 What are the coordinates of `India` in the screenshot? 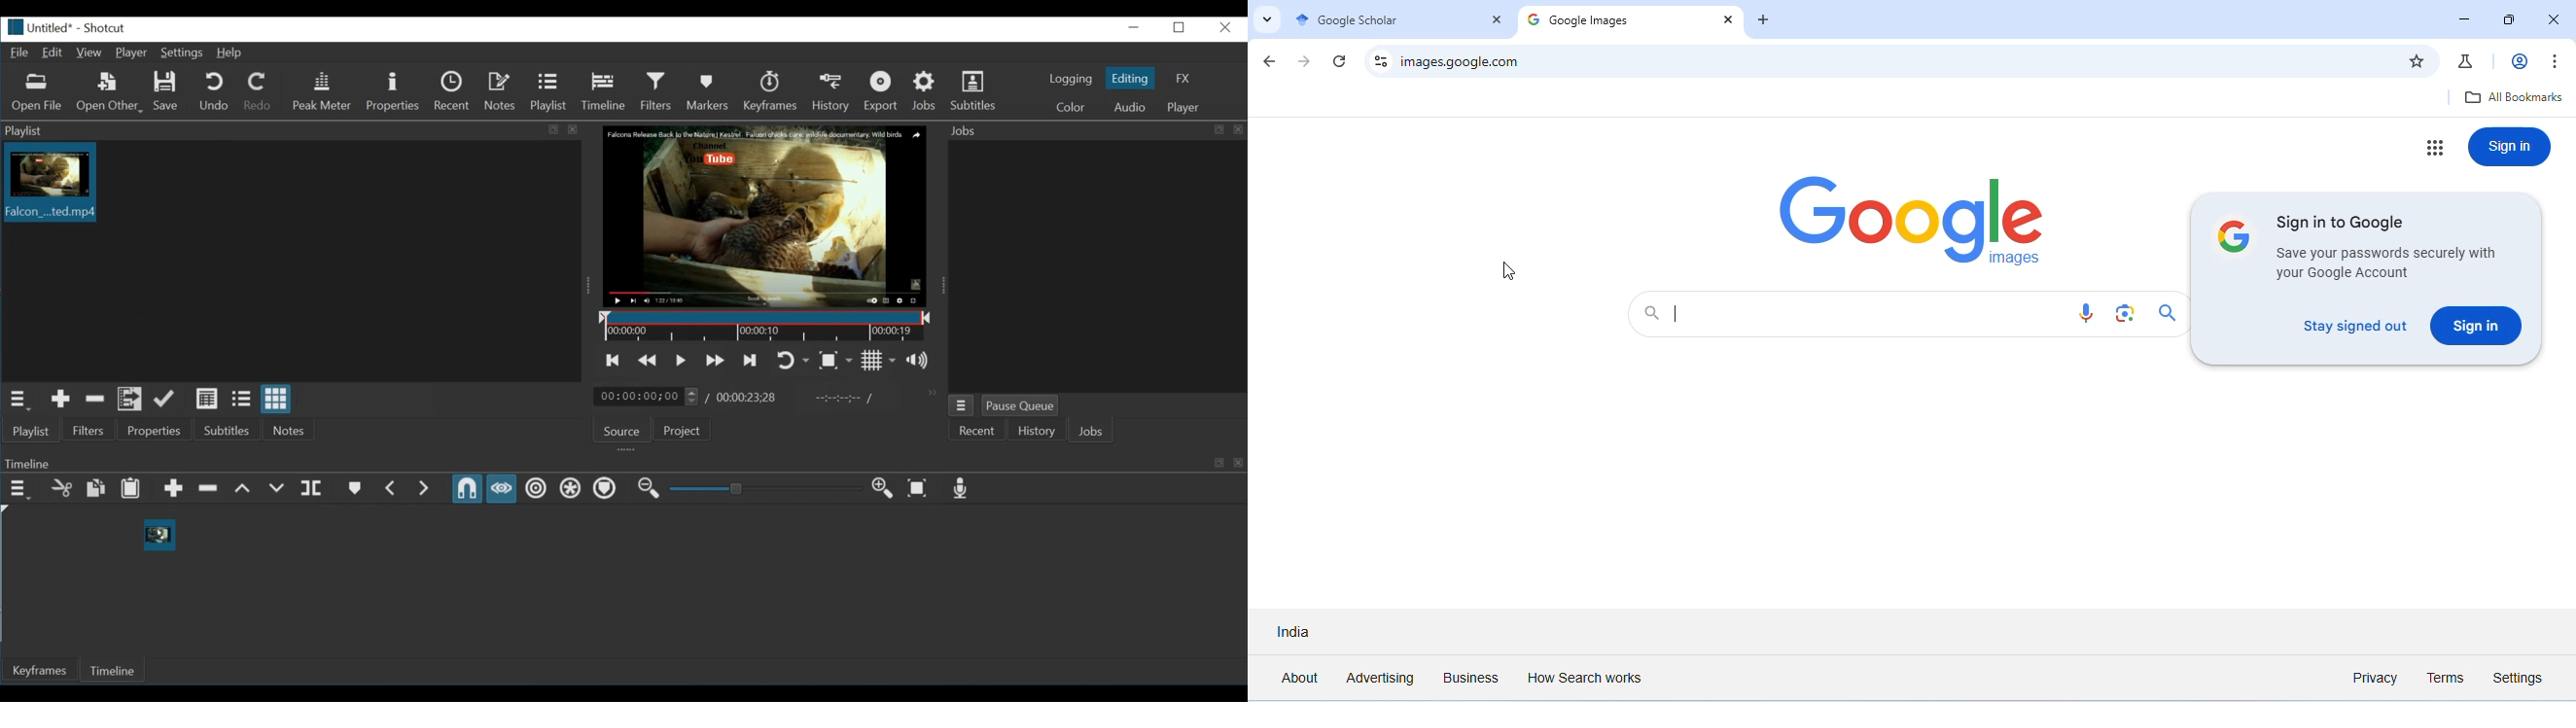 It's located at (1291, 632).